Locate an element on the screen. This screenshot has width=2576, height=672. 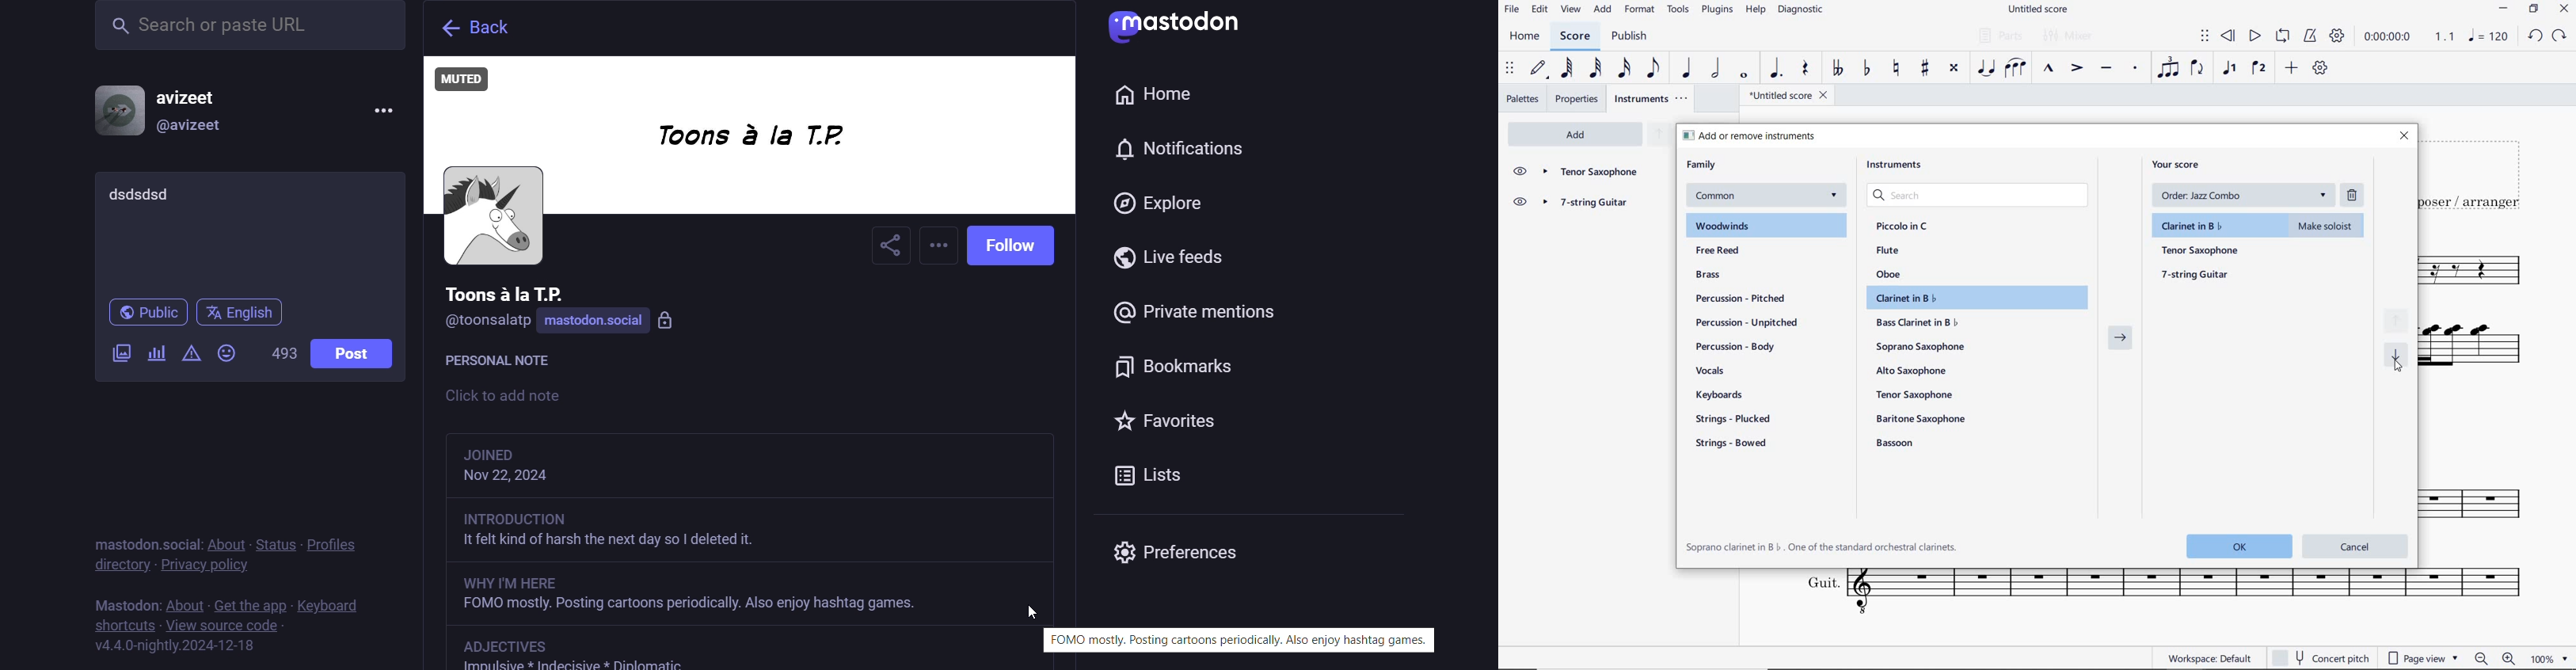
menu is located at coordinates (941, 247).